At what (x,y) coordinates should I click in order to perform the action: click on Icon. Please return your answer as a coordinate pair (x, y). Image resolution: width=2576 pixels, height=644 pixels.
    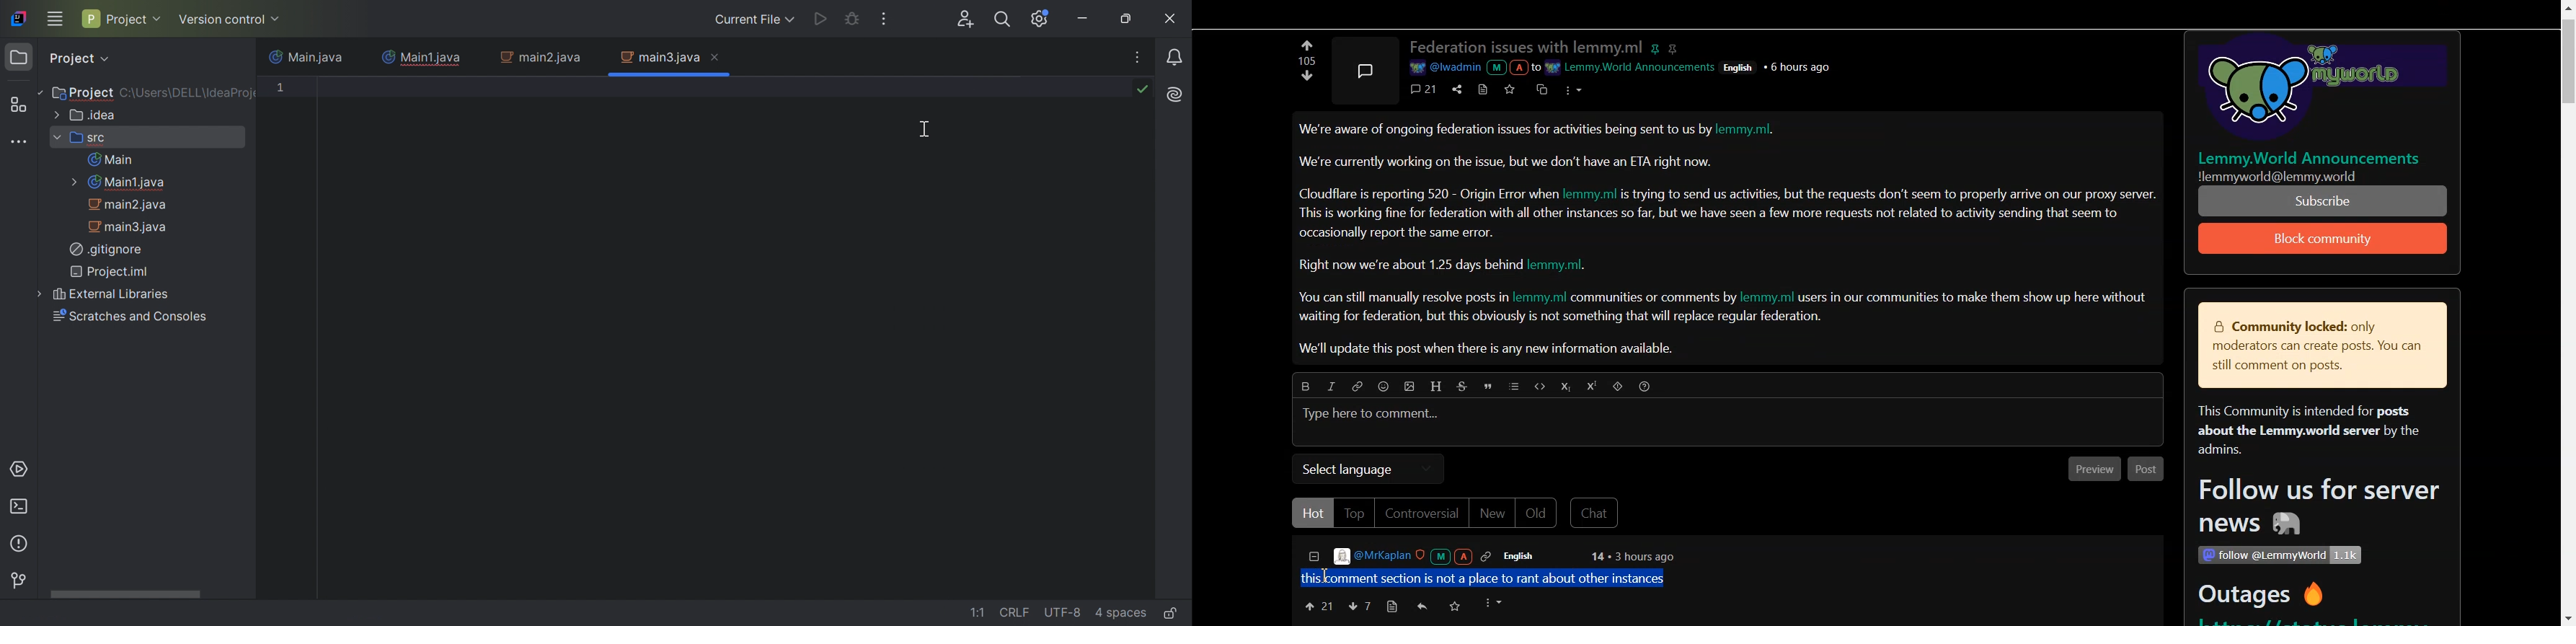
    Looking at the image, I should click on (1145, 88).